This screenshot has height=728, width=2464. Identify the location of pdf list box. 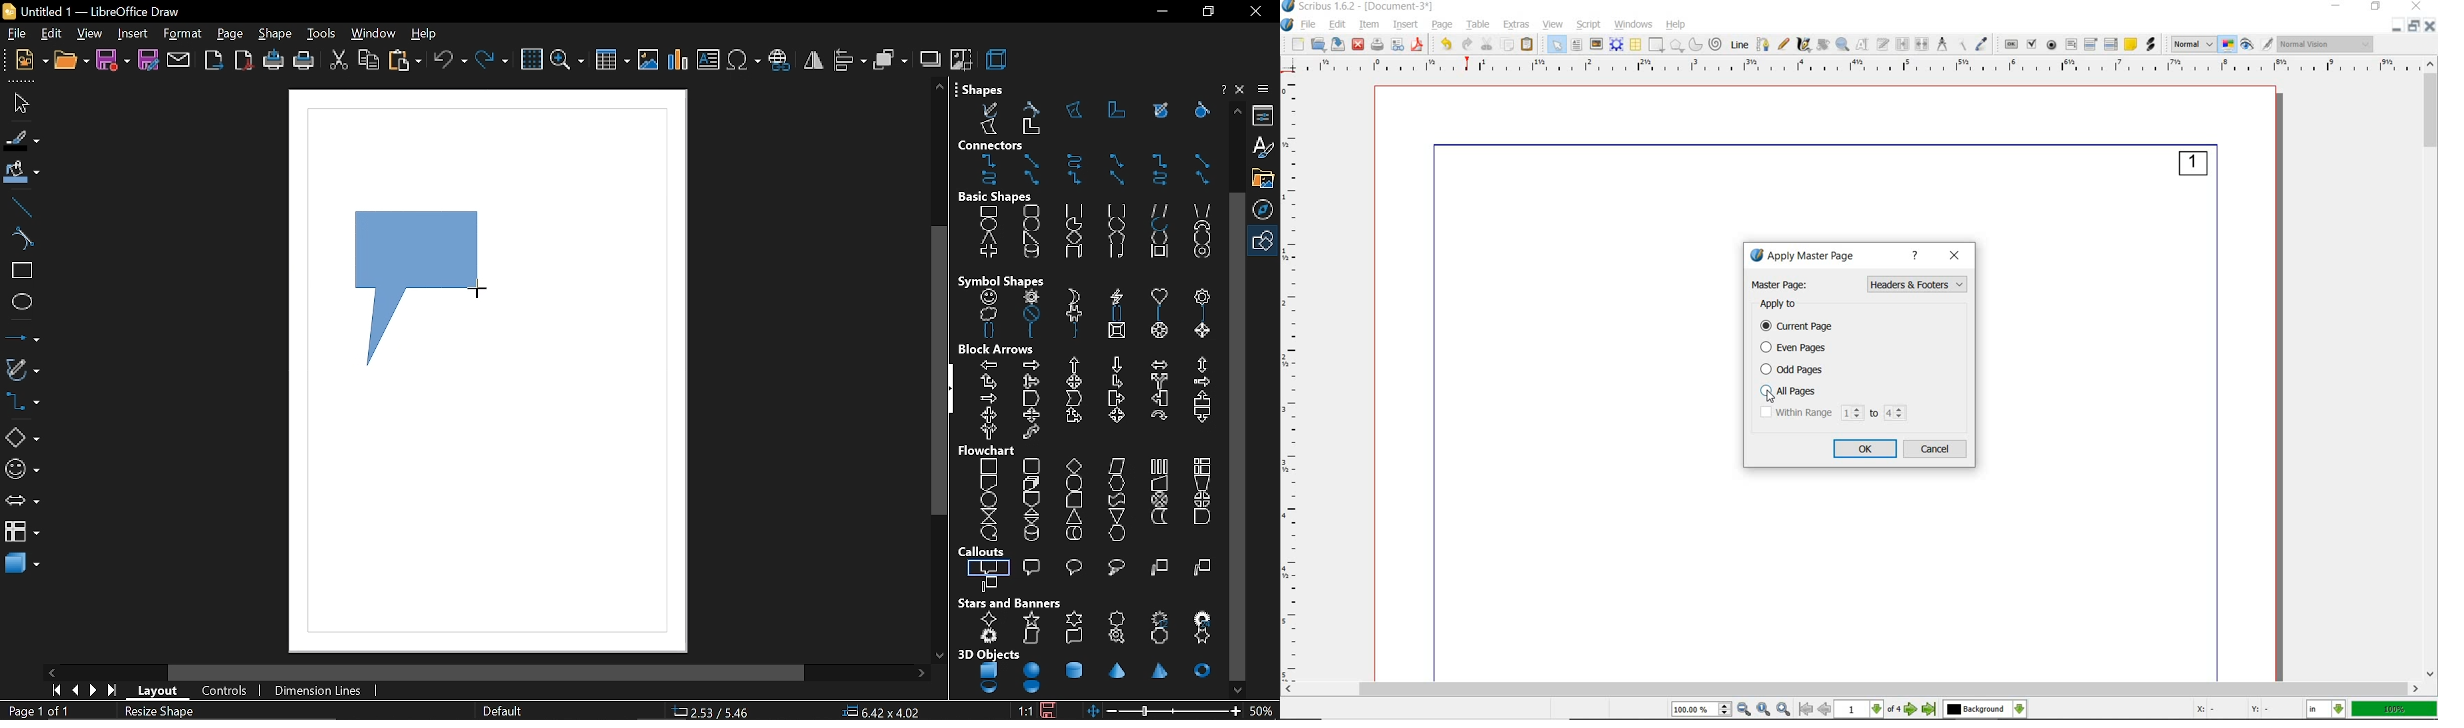
(2112, 44).